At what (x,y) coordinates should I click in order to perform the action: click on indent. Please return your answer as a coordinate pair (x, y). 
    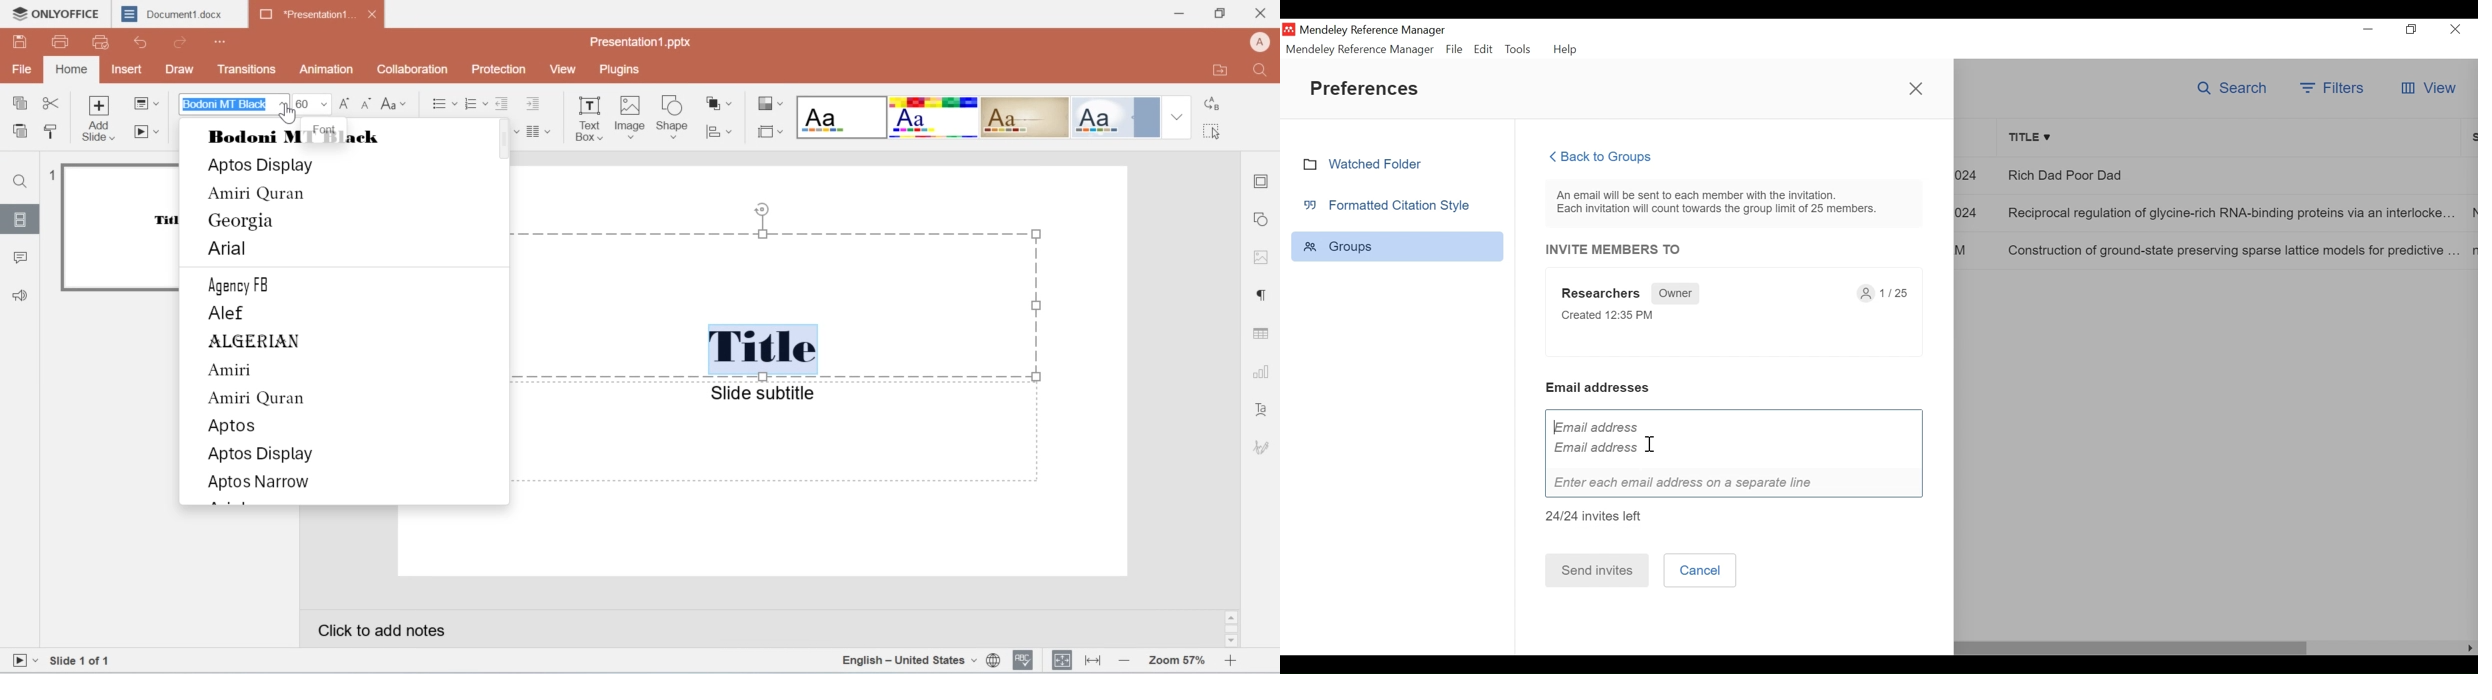
    Looking at the image, I should click on (537, 105).